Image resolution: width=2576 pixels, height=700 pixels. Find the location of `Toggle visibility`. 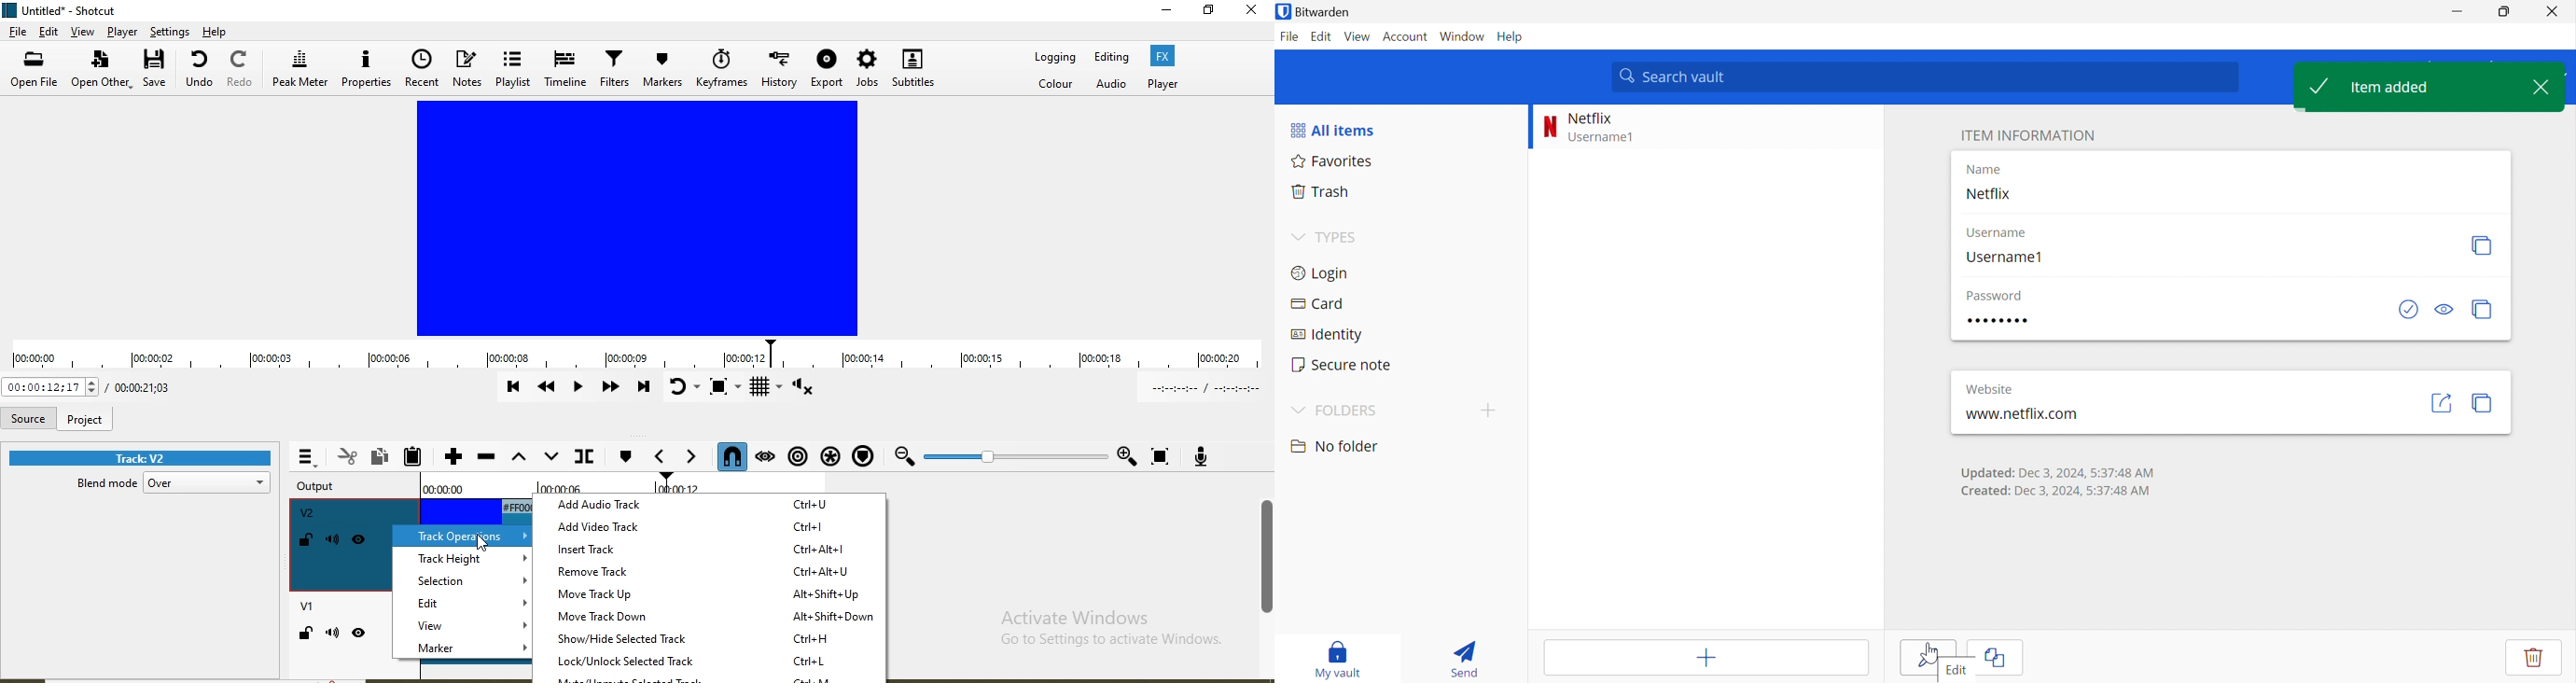

Toggle visibility is located at coordinates (2446, 310).